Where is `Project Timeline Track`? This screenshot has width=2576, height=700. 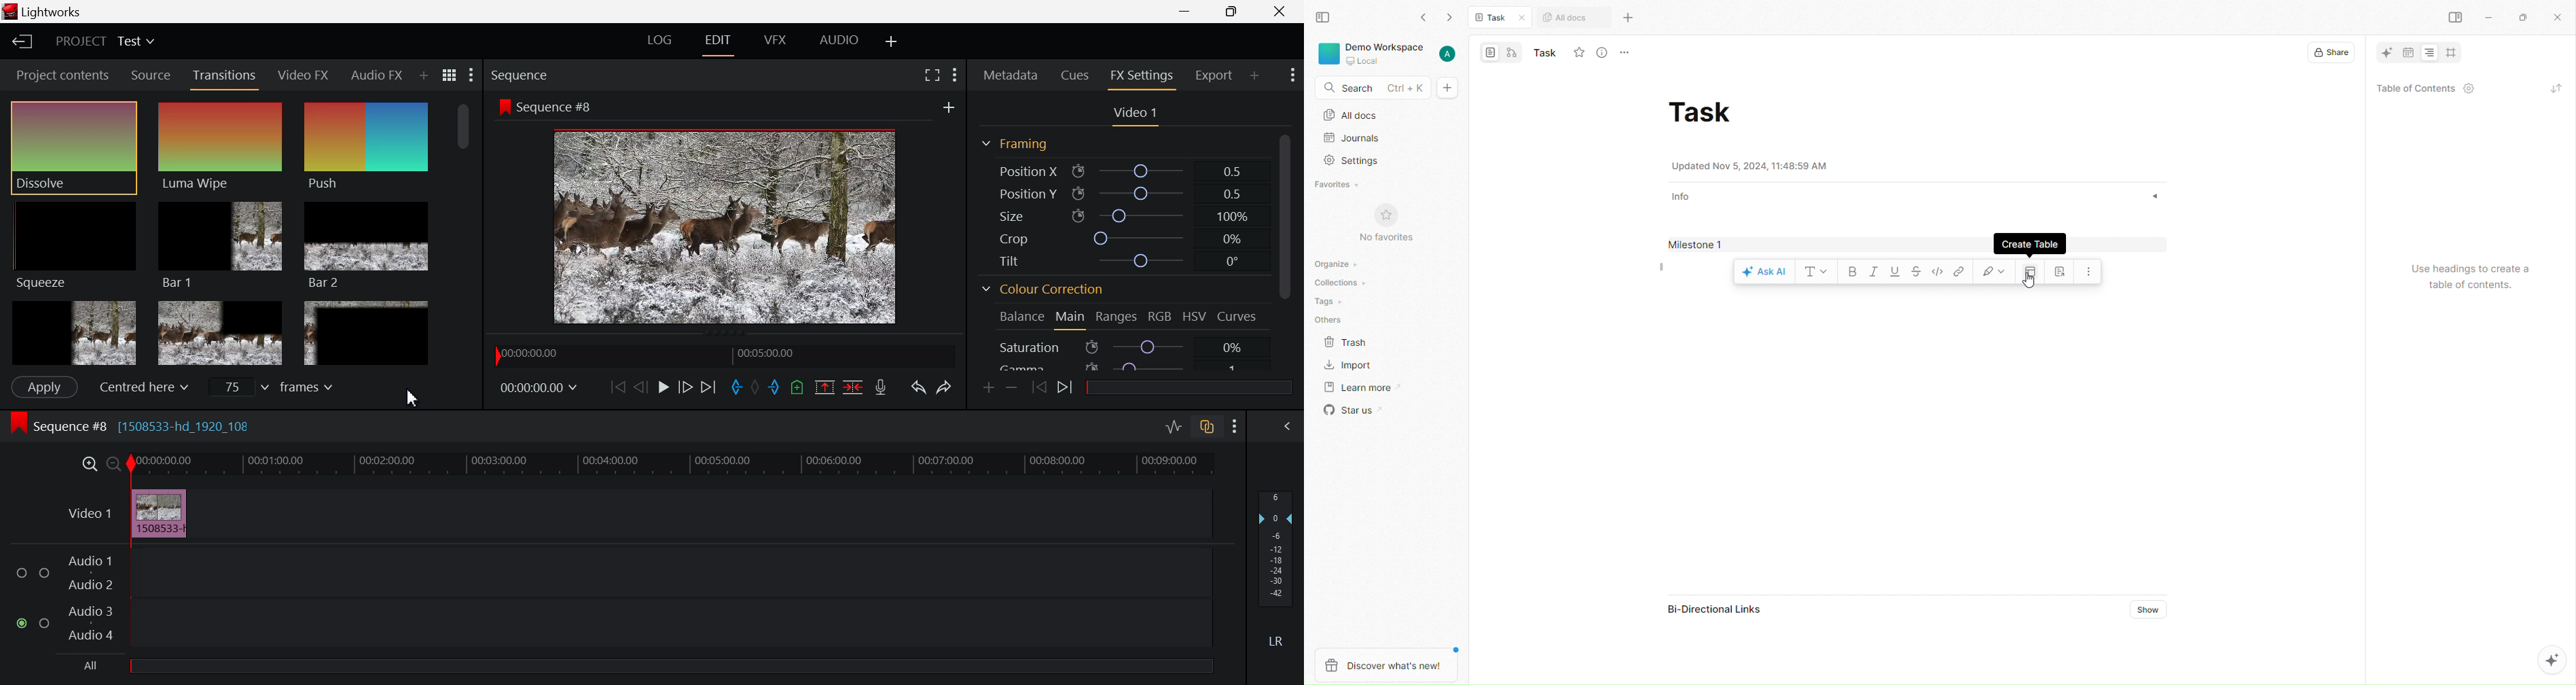
Project Timeline Track is located at coordinates (672, 464).